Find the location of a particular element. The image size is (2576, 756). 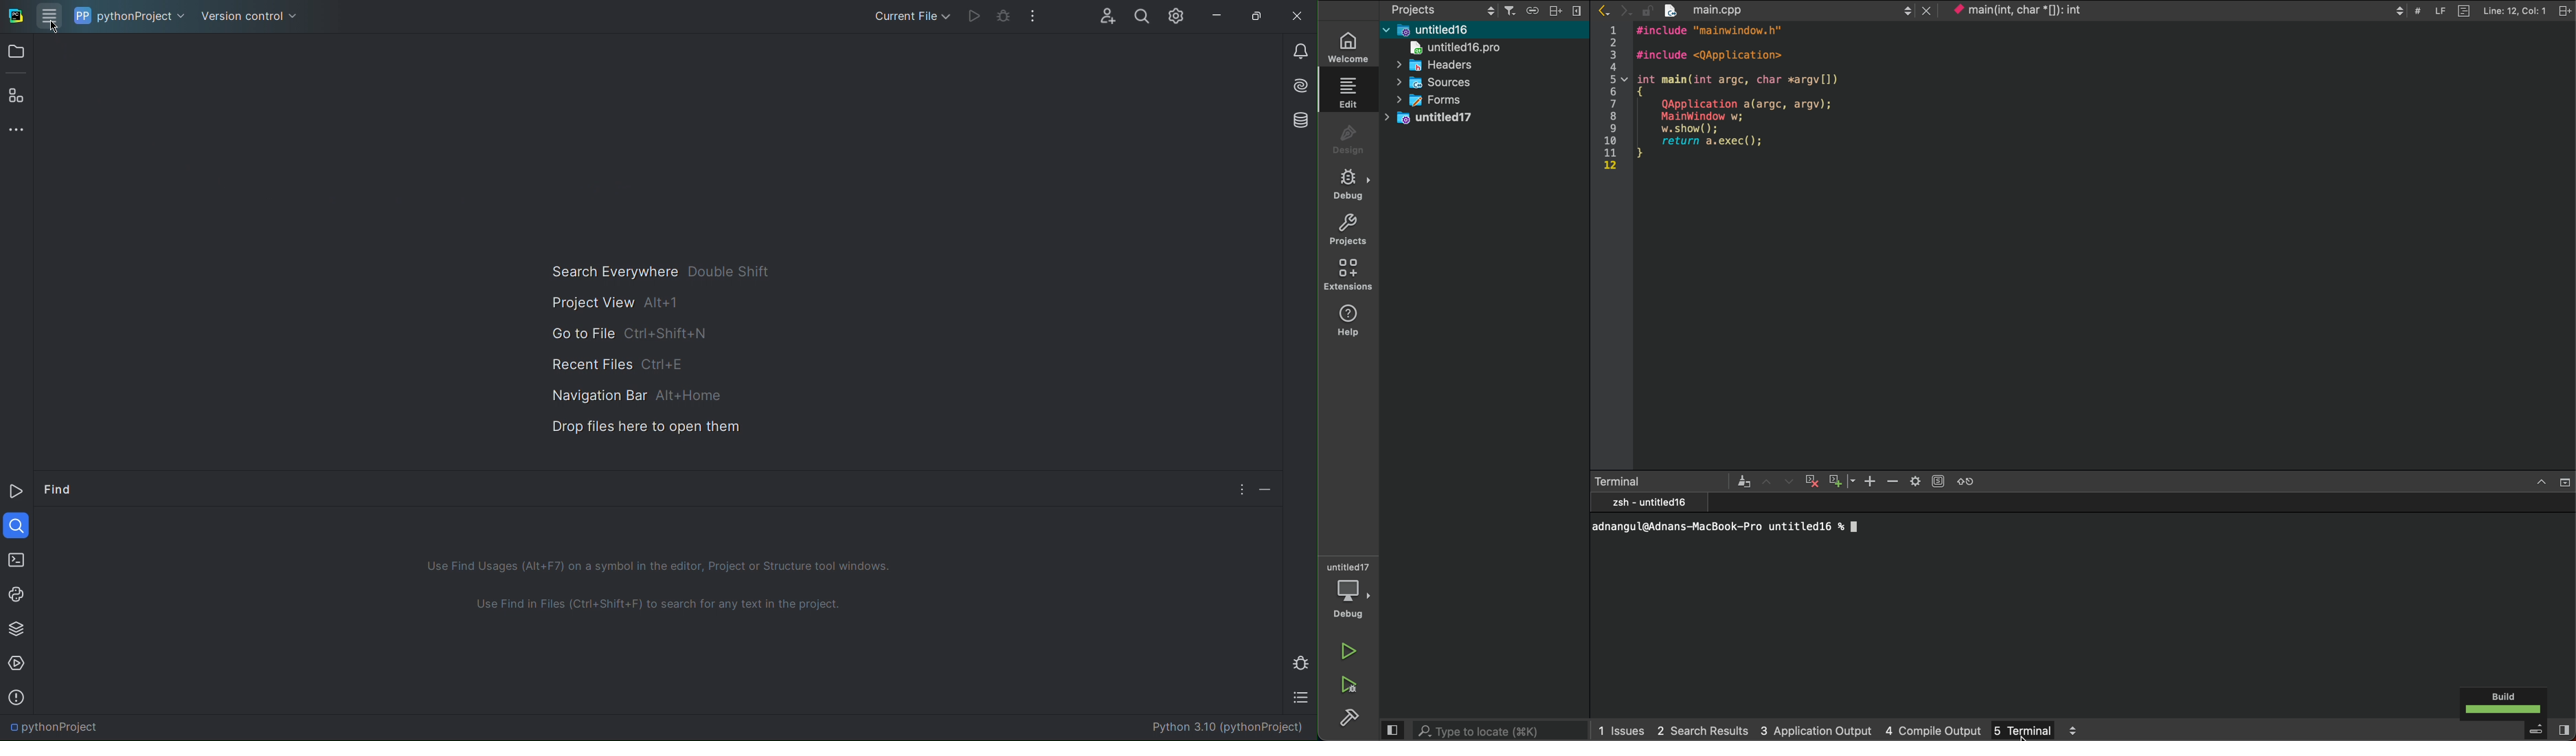

Search Everywhere is located at coordinates (658, 273).